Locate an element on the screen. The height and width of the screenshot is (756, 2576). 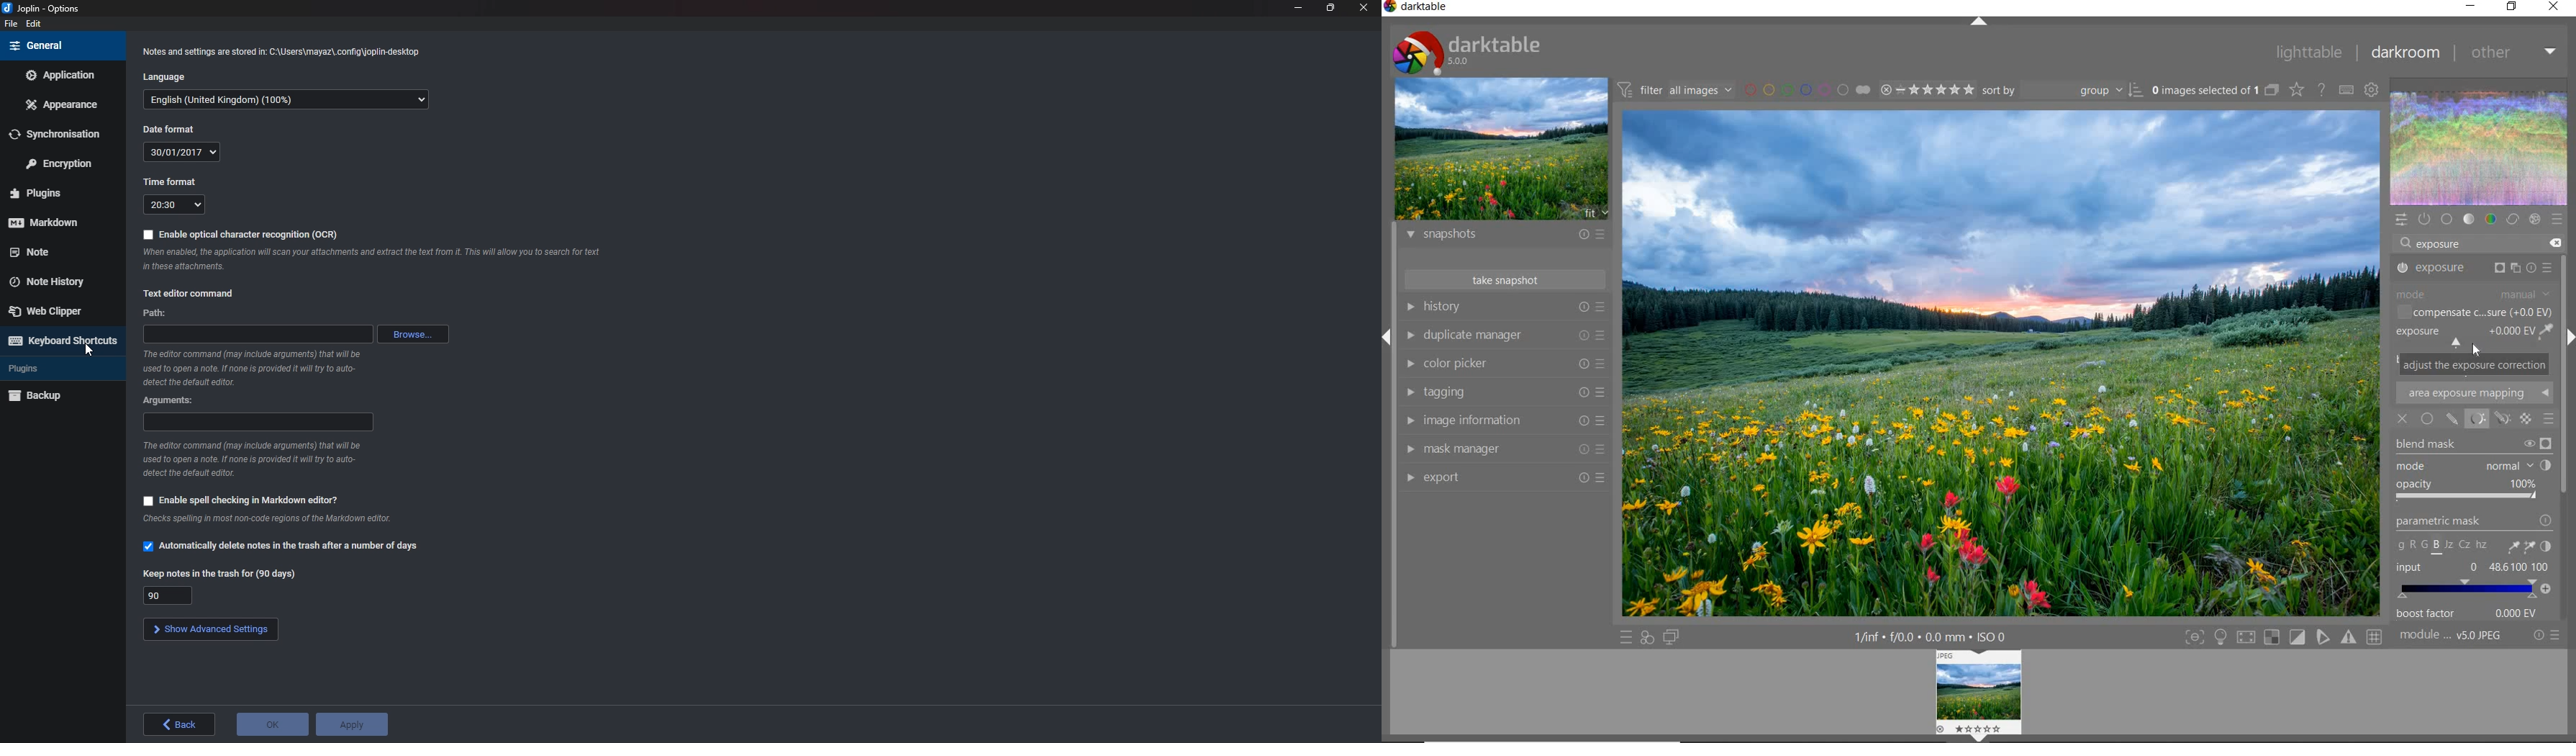
color picker is located at coordinates (1503, 364).